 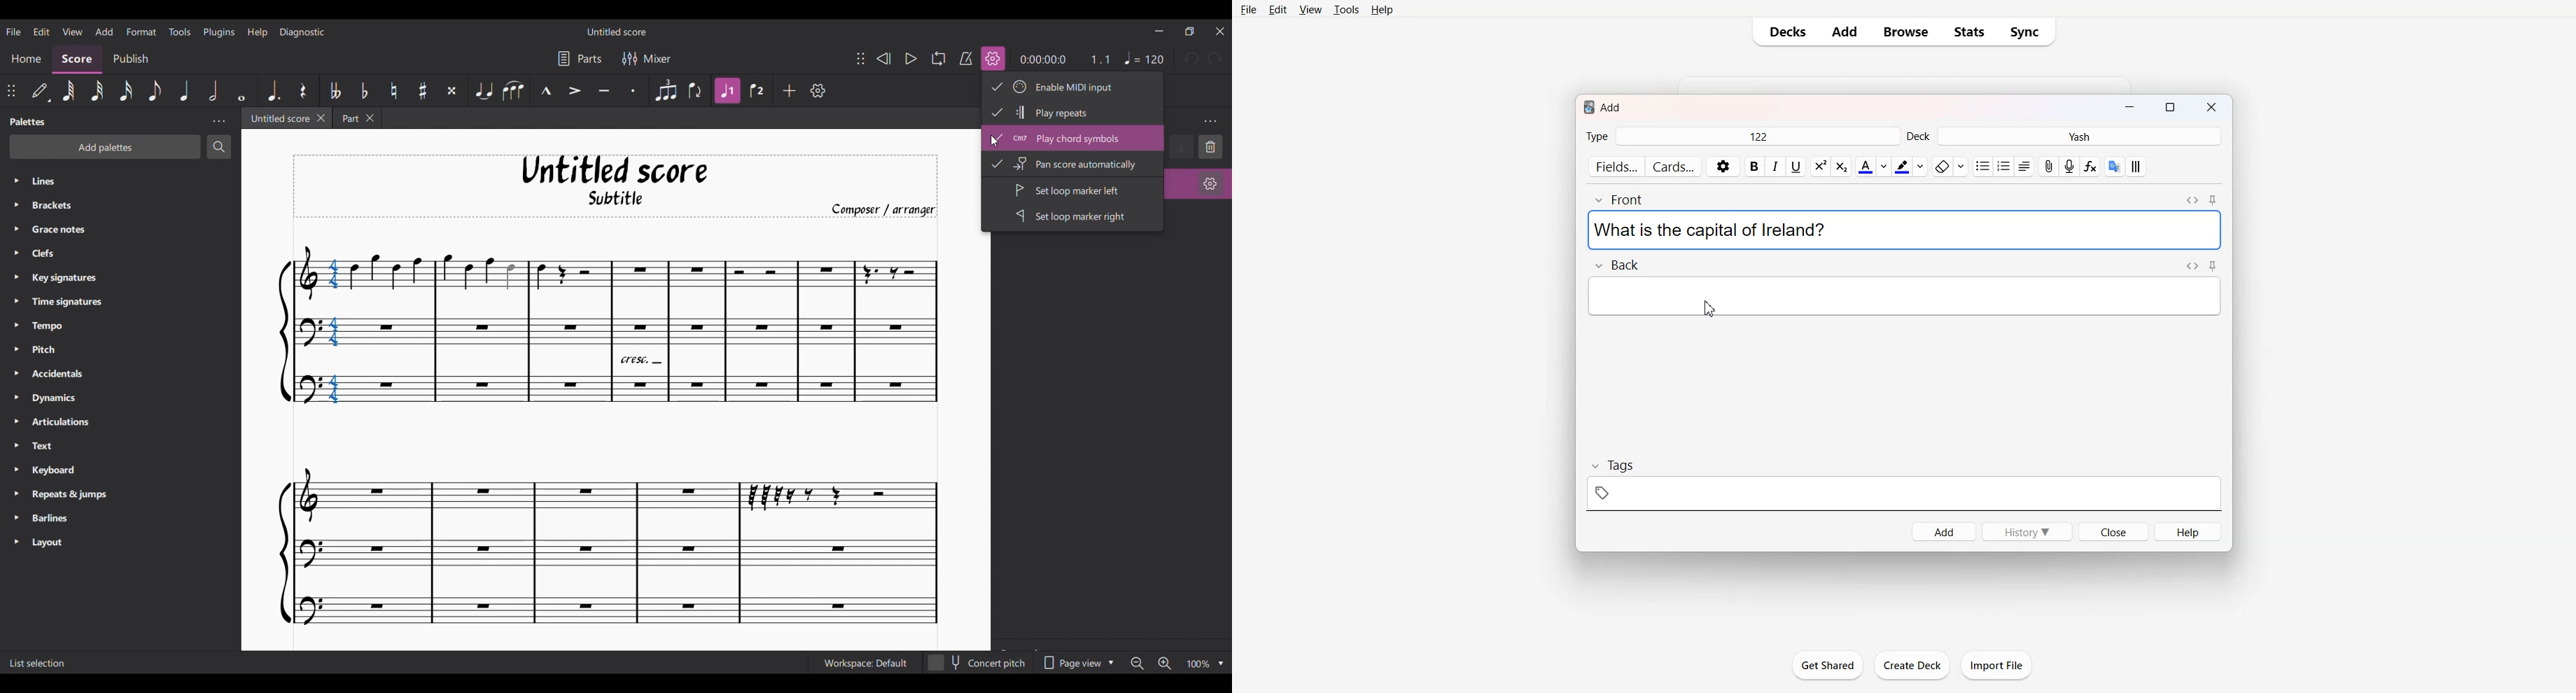 I want to click on Play repeats, so click(x=1084, y=112).